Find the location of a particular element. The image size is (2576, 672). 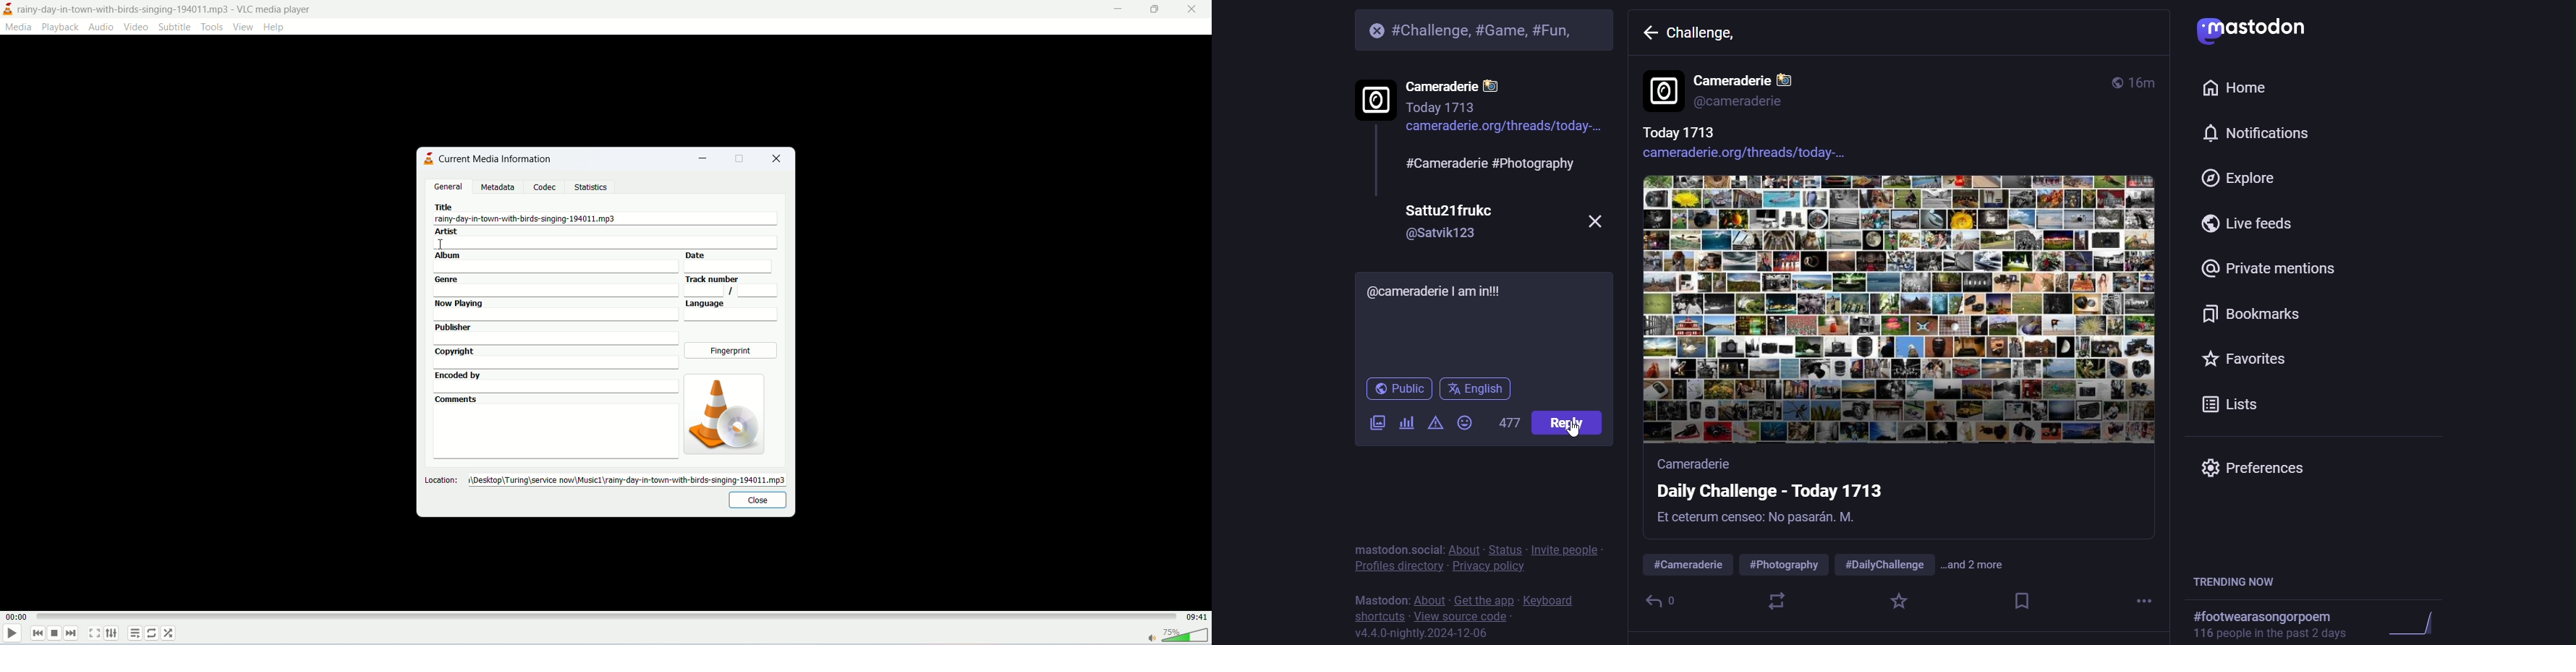

logo is located at coordinates (8, 9).